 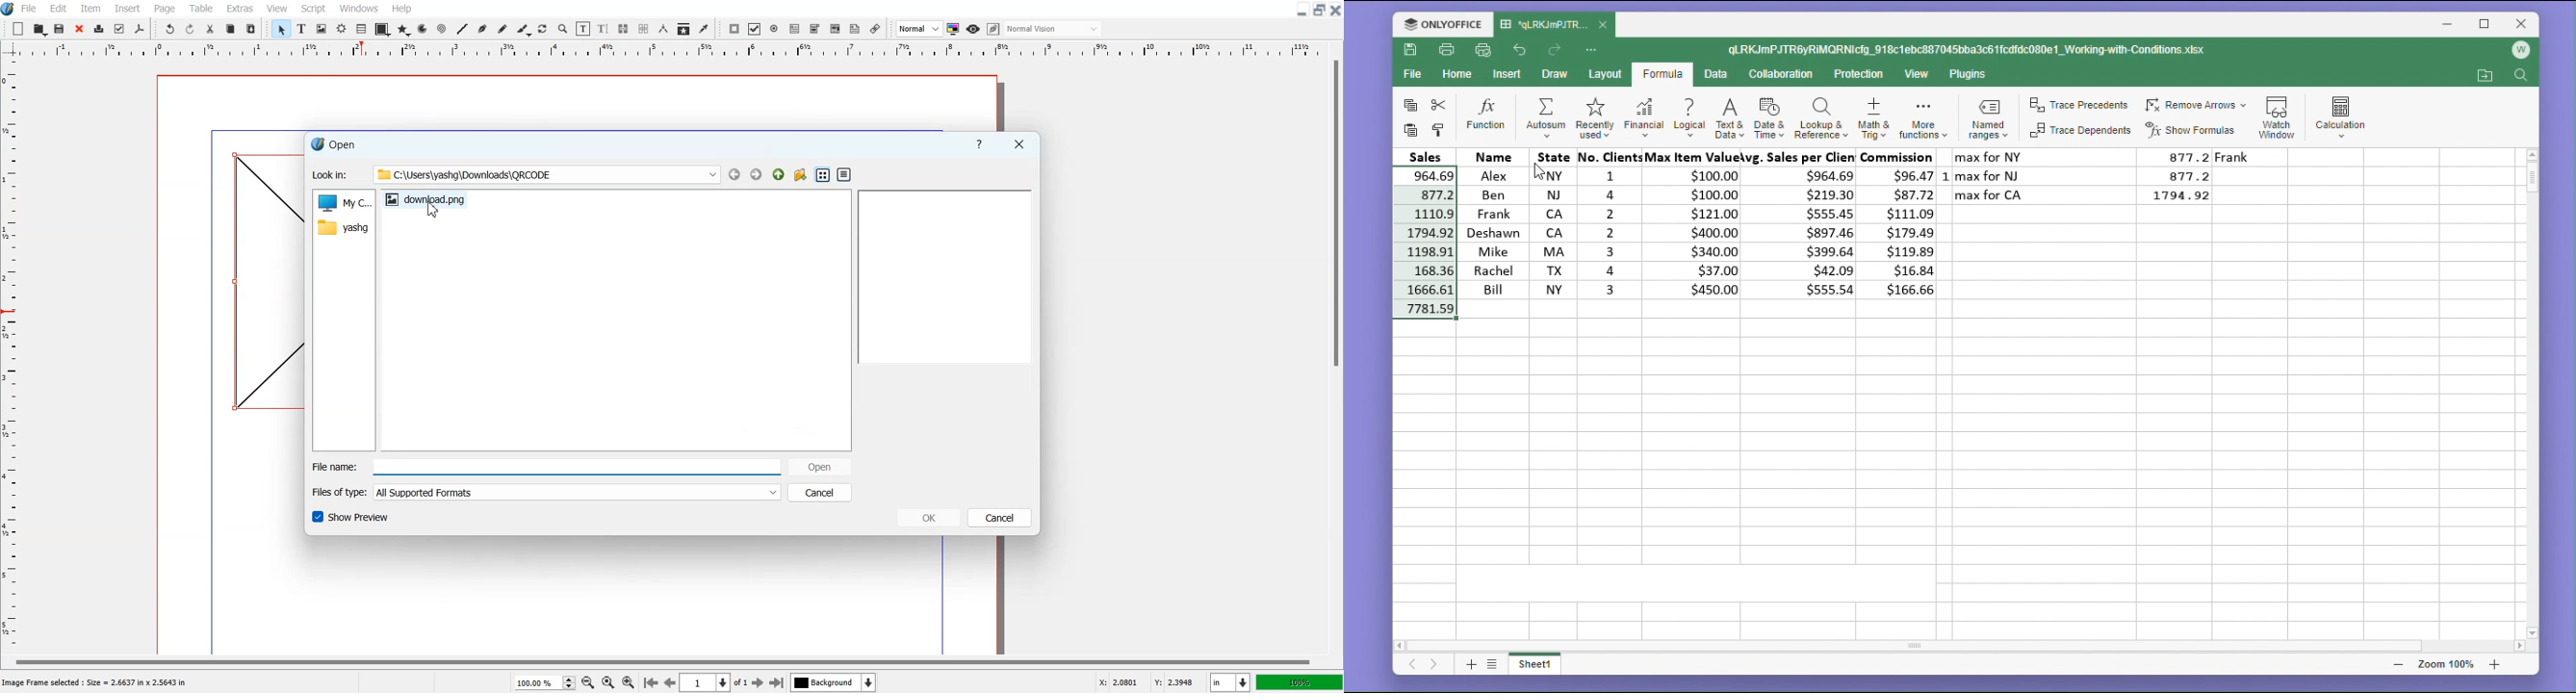 What do you see at coordinates (1150, 681) in the screenshot?
I see `X,Y Co-ordinate` at bounding box center [1150, 681].